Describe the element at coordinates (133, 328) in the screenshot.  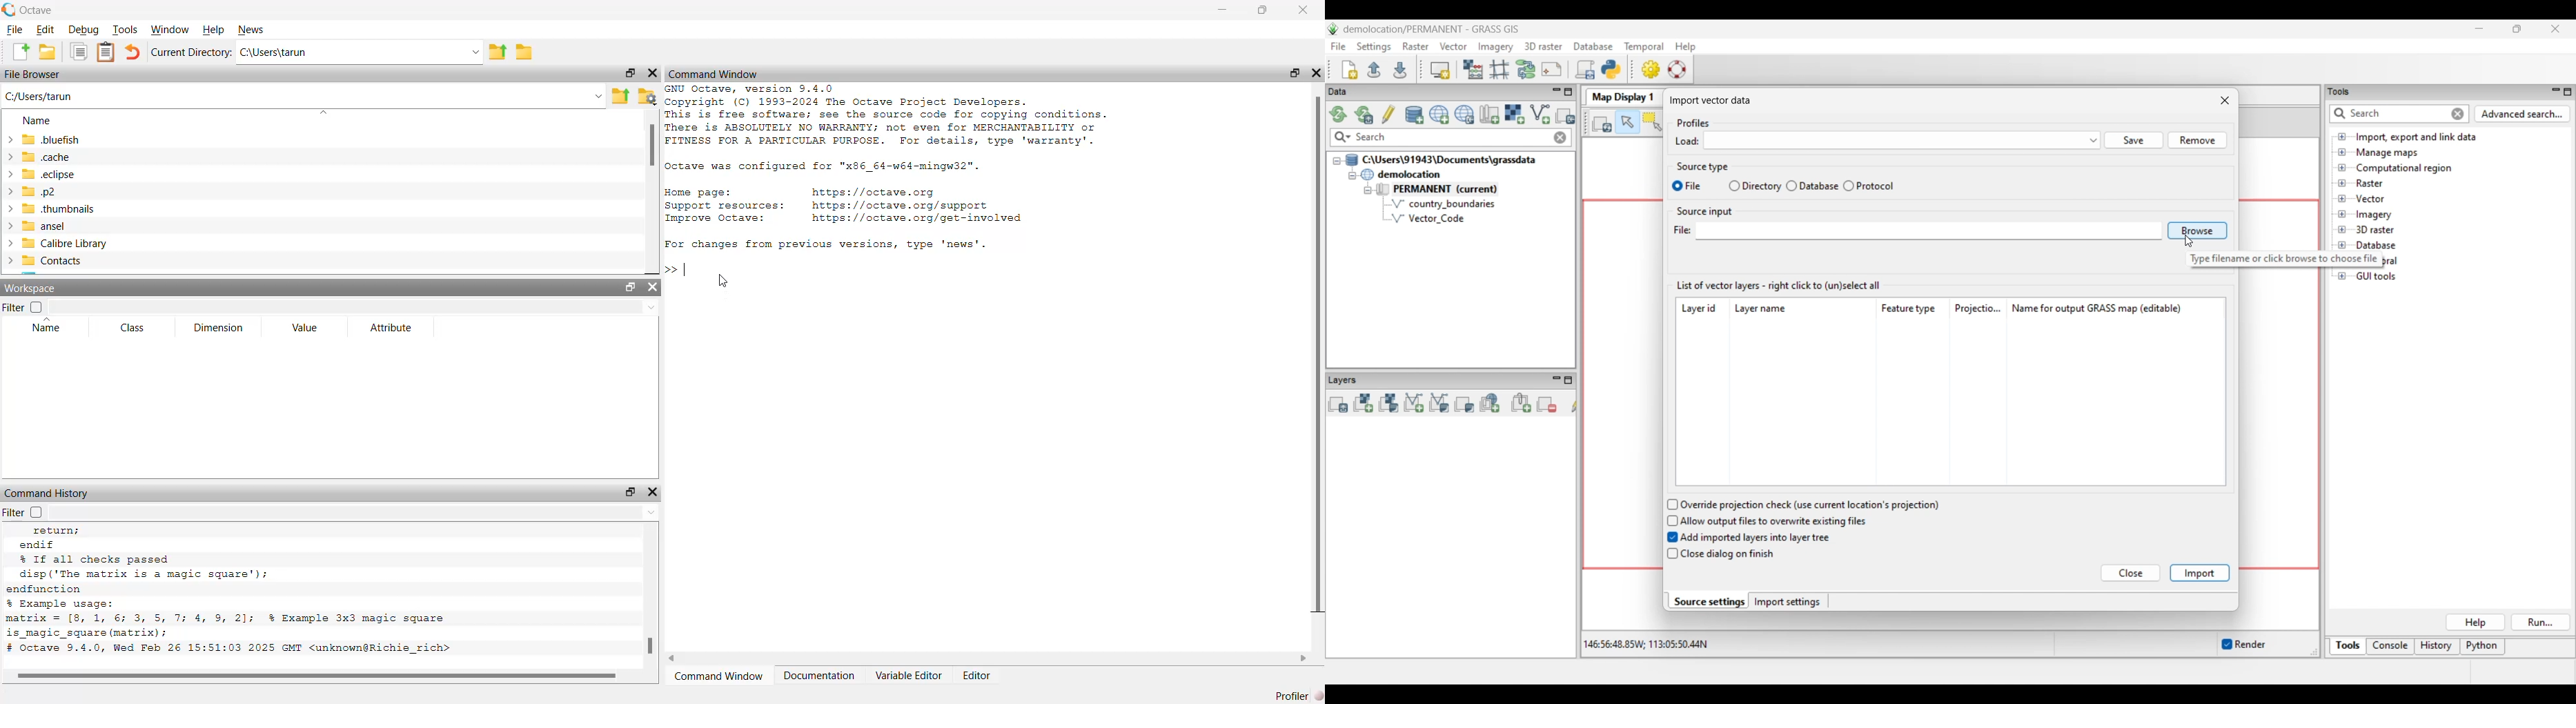
I see `Class` at that location.